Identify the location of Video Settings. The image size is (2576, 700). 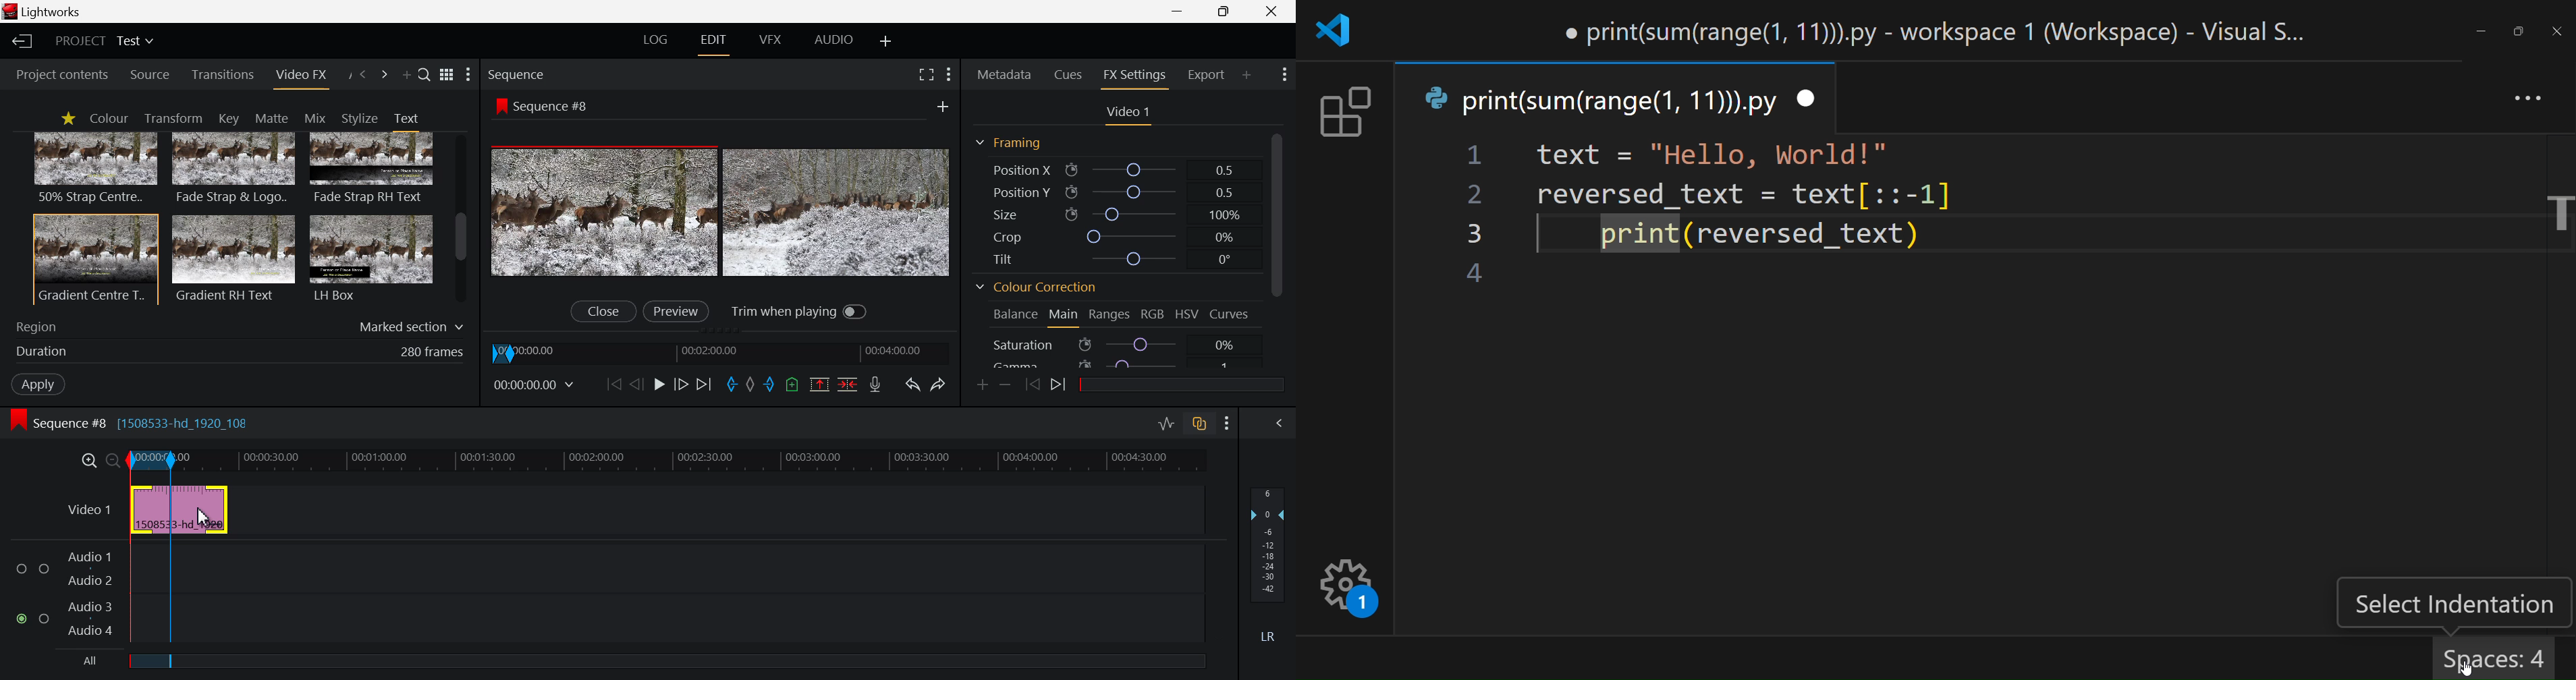
(1128, 113).